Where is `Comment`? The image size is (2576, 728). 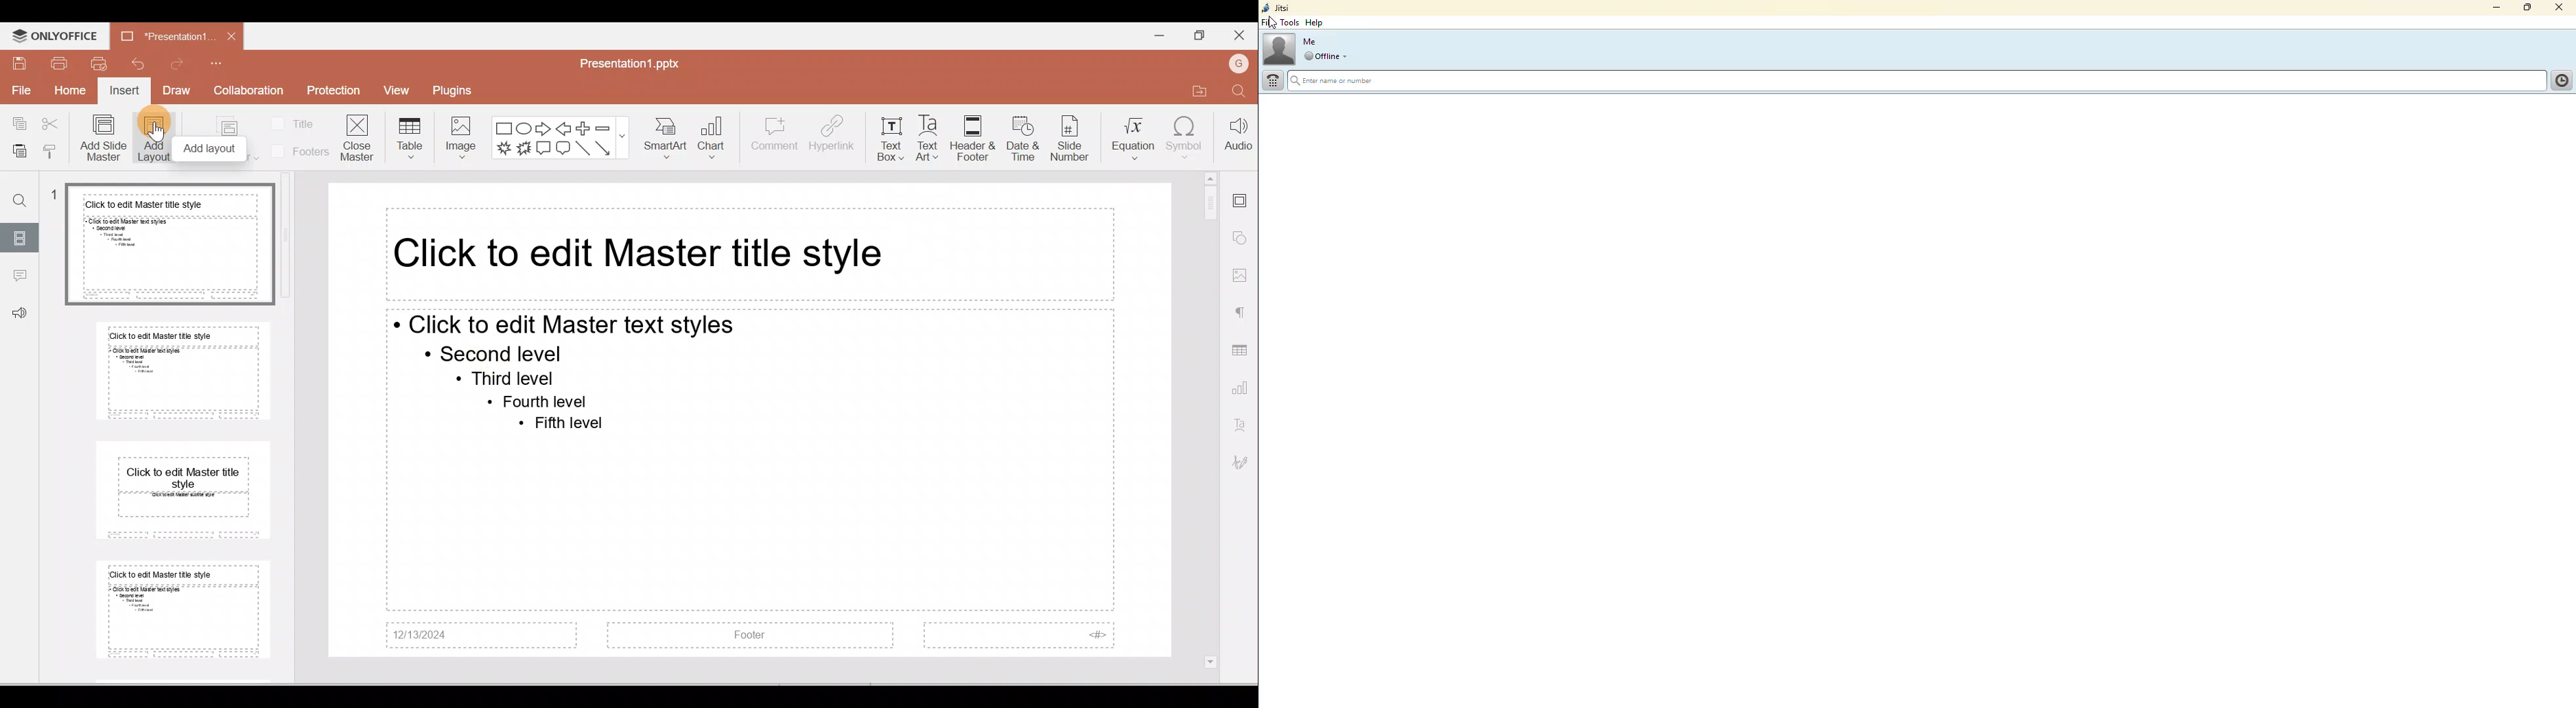 Comment is located at coordinates (774, 138).